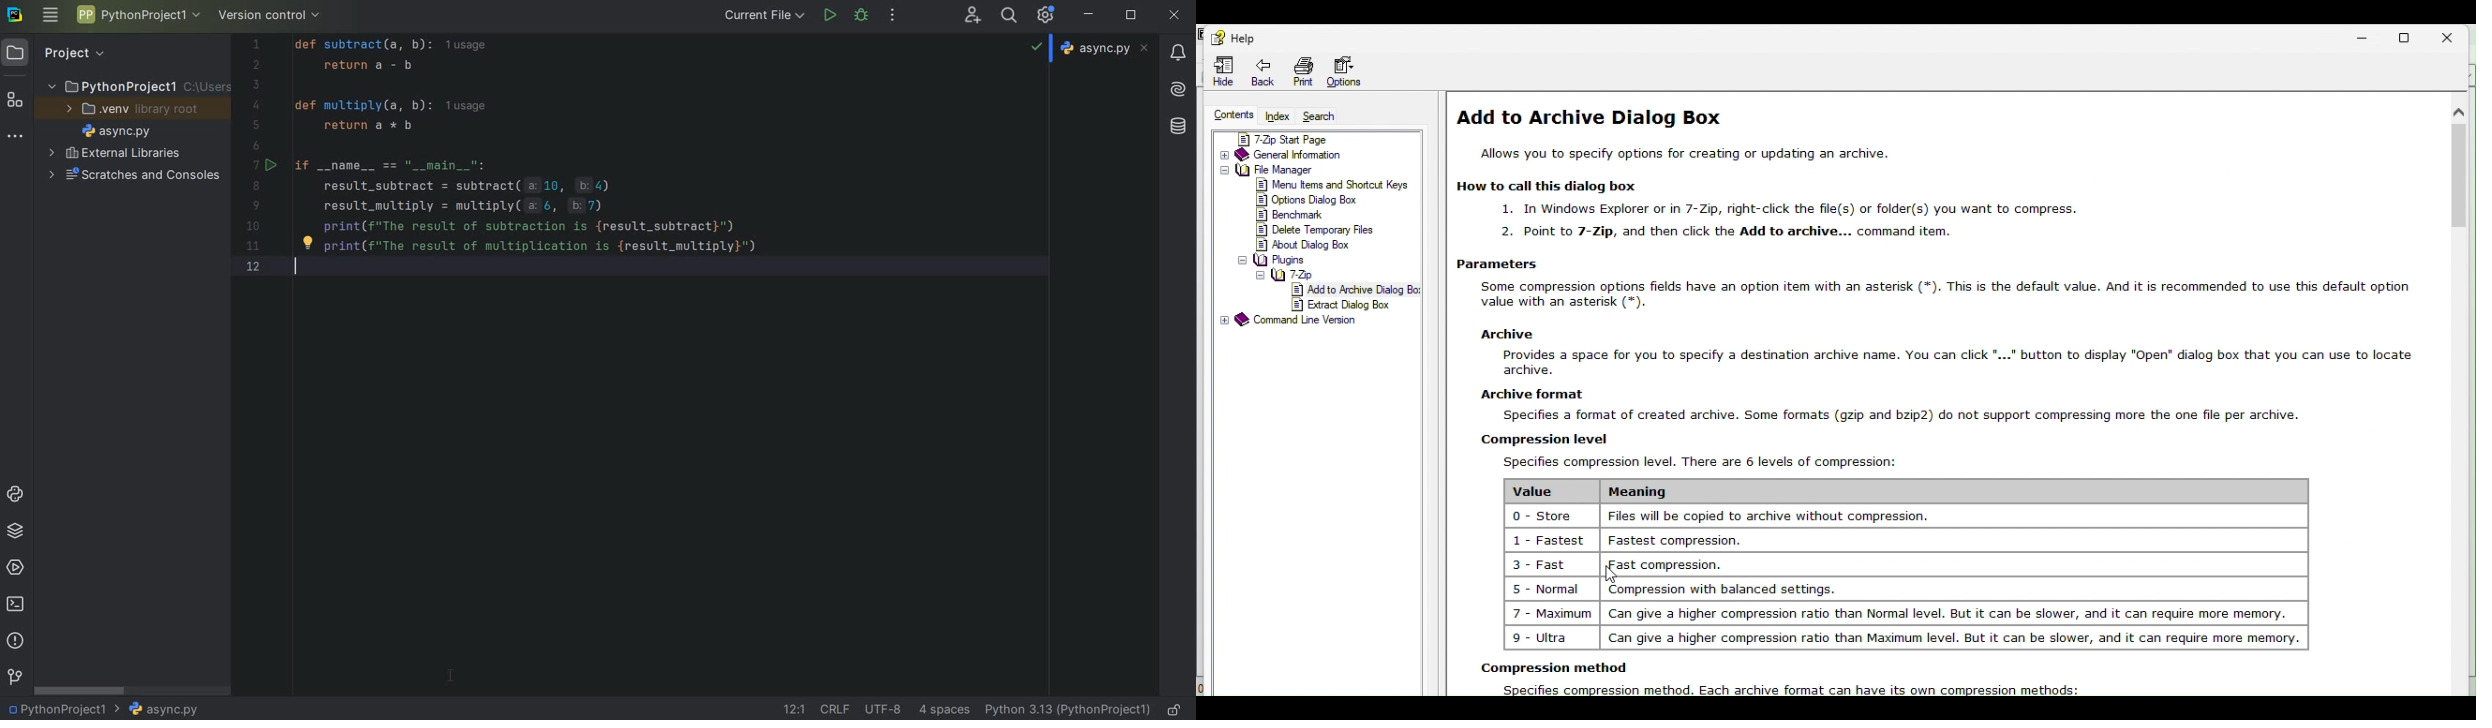 The image size is (2492, 728). I want to click on 7 zip start page, so click(1314, 139).